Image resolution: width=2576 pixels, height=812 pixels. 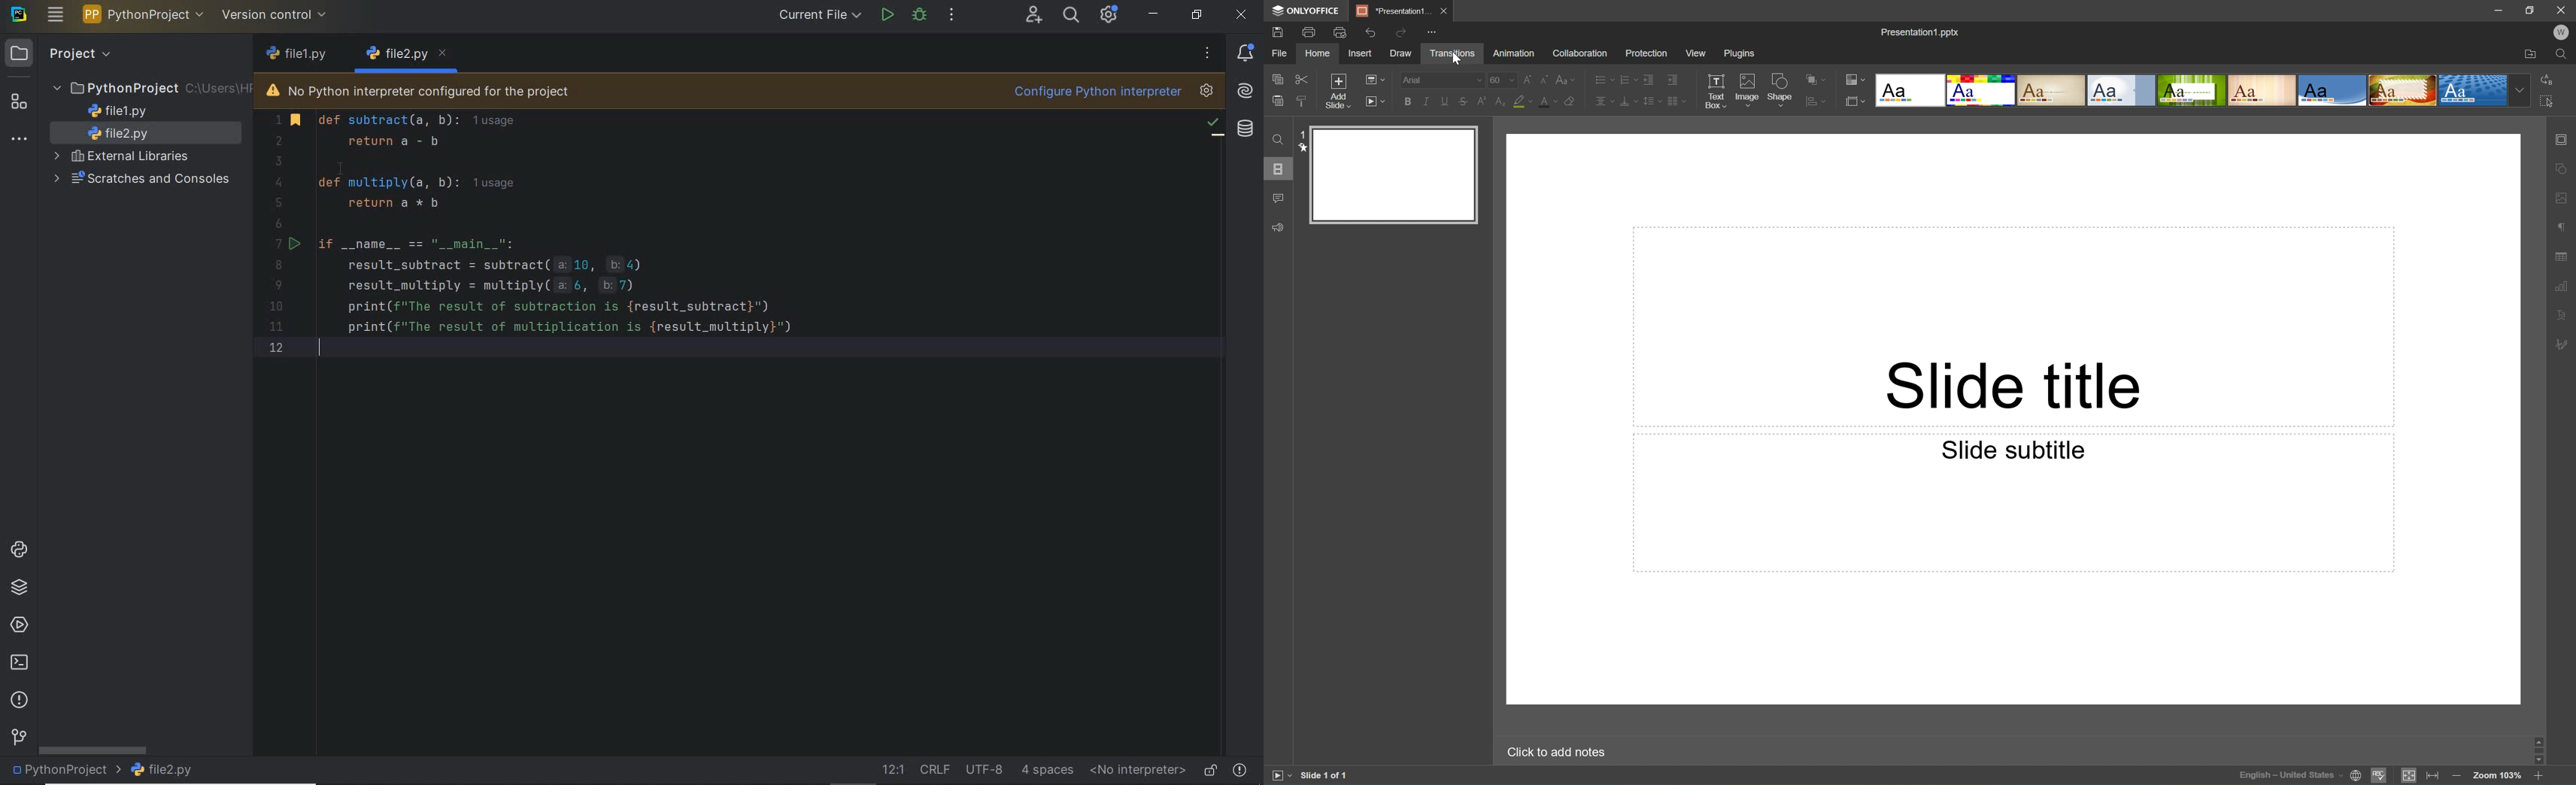 I want to click on main menu, so click(x=56, y=17).